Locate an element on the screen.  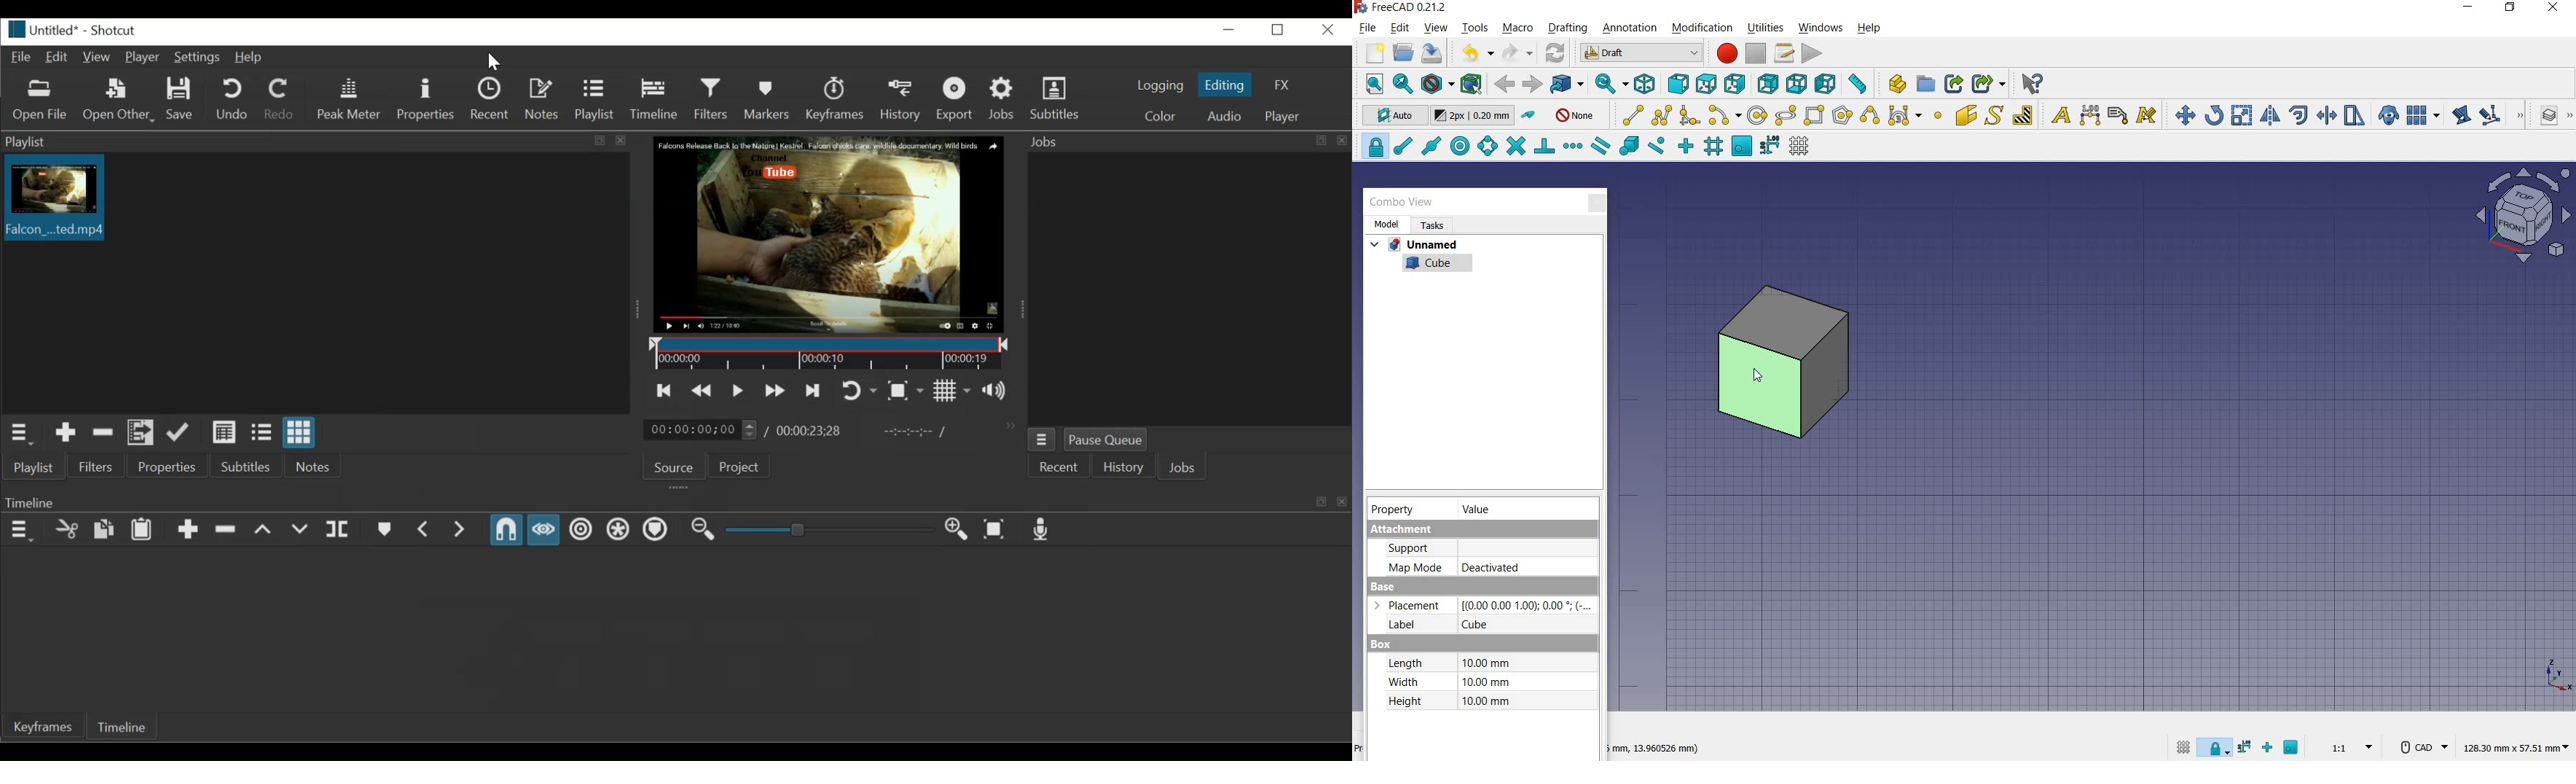
logging is located at coordinates (1163, 87).